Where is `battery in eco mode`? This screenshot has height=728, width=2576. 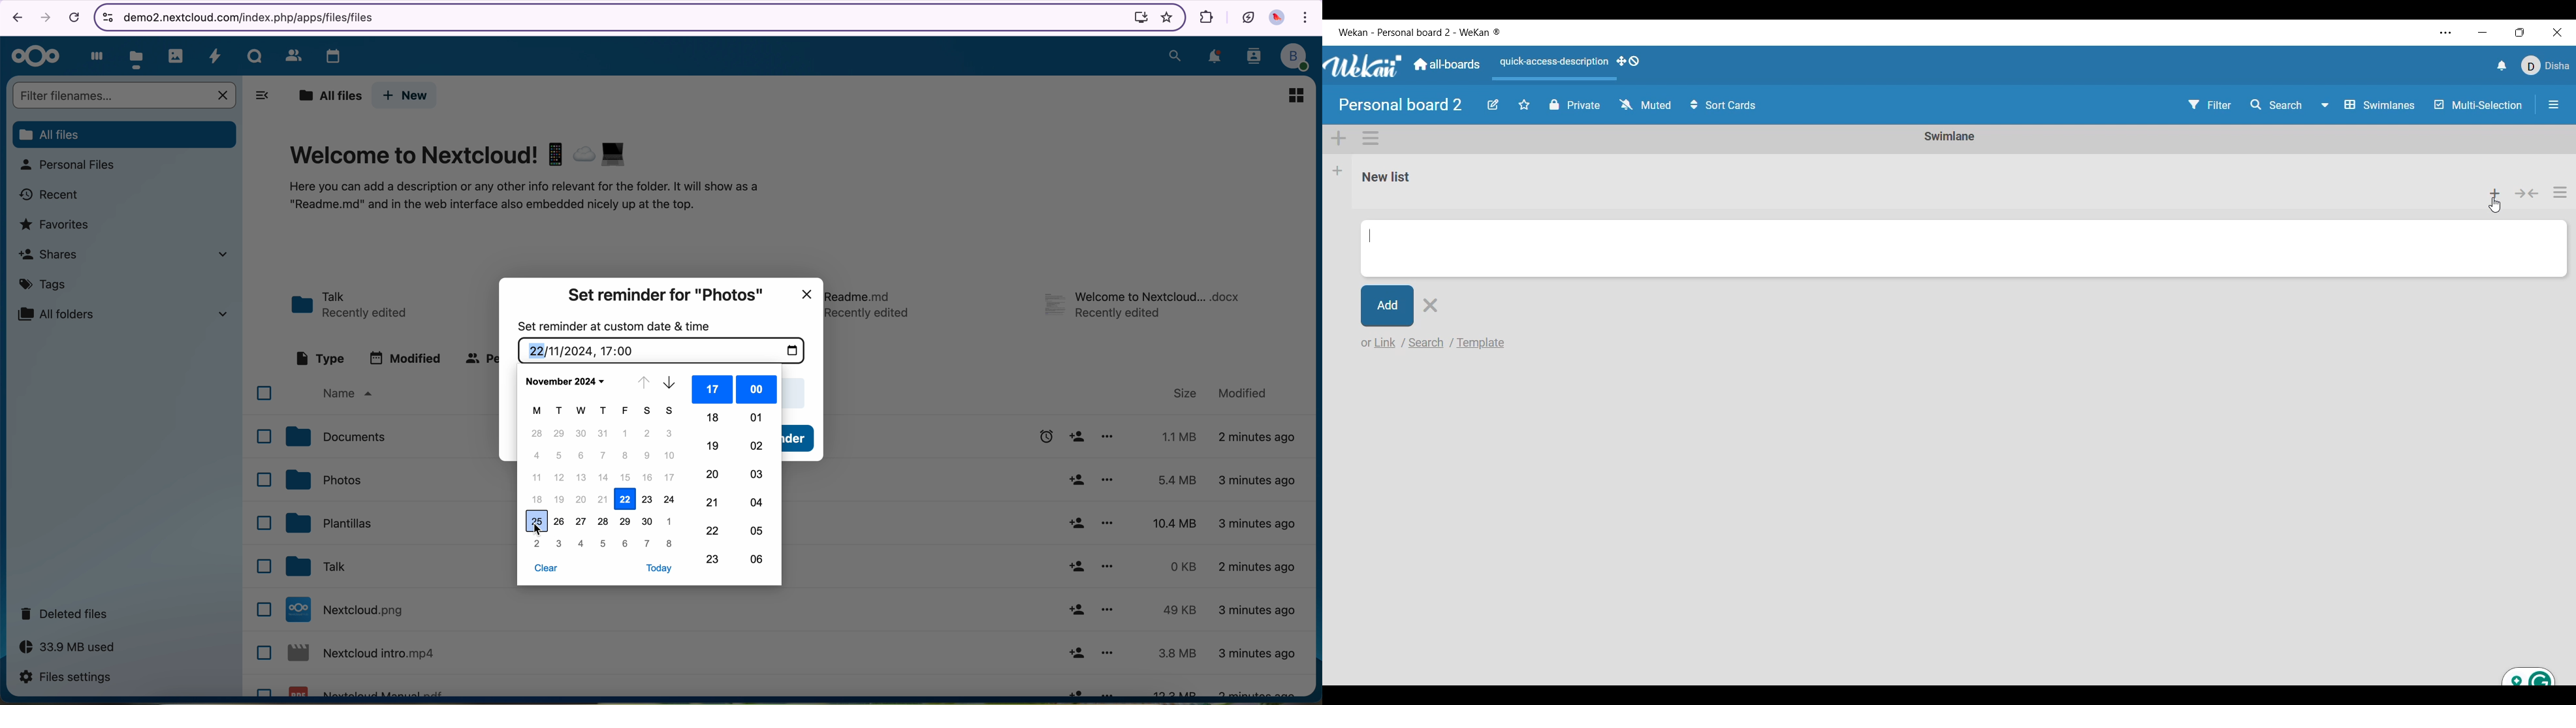
battery in eco mode is located at coordinates (1247, 16).